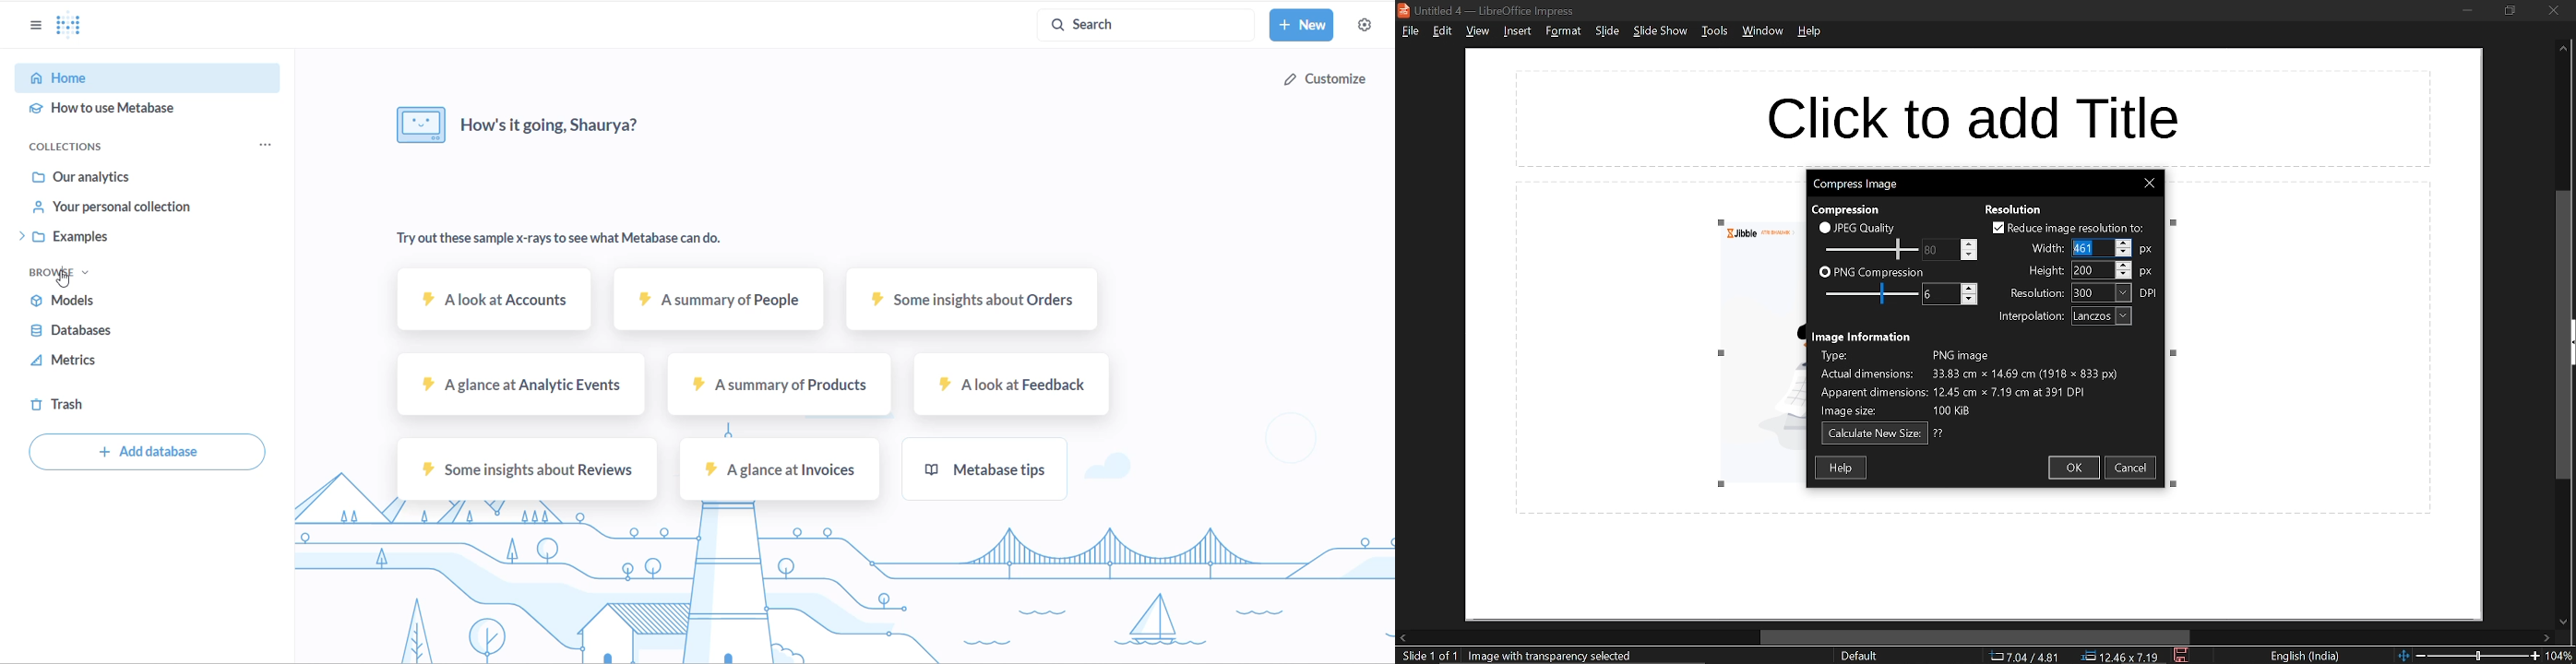 The image size is (2576, 672). What do you see at coordinates (2086, 271) in the screenshot?
I see `height` at bounding box center [2086, 271].